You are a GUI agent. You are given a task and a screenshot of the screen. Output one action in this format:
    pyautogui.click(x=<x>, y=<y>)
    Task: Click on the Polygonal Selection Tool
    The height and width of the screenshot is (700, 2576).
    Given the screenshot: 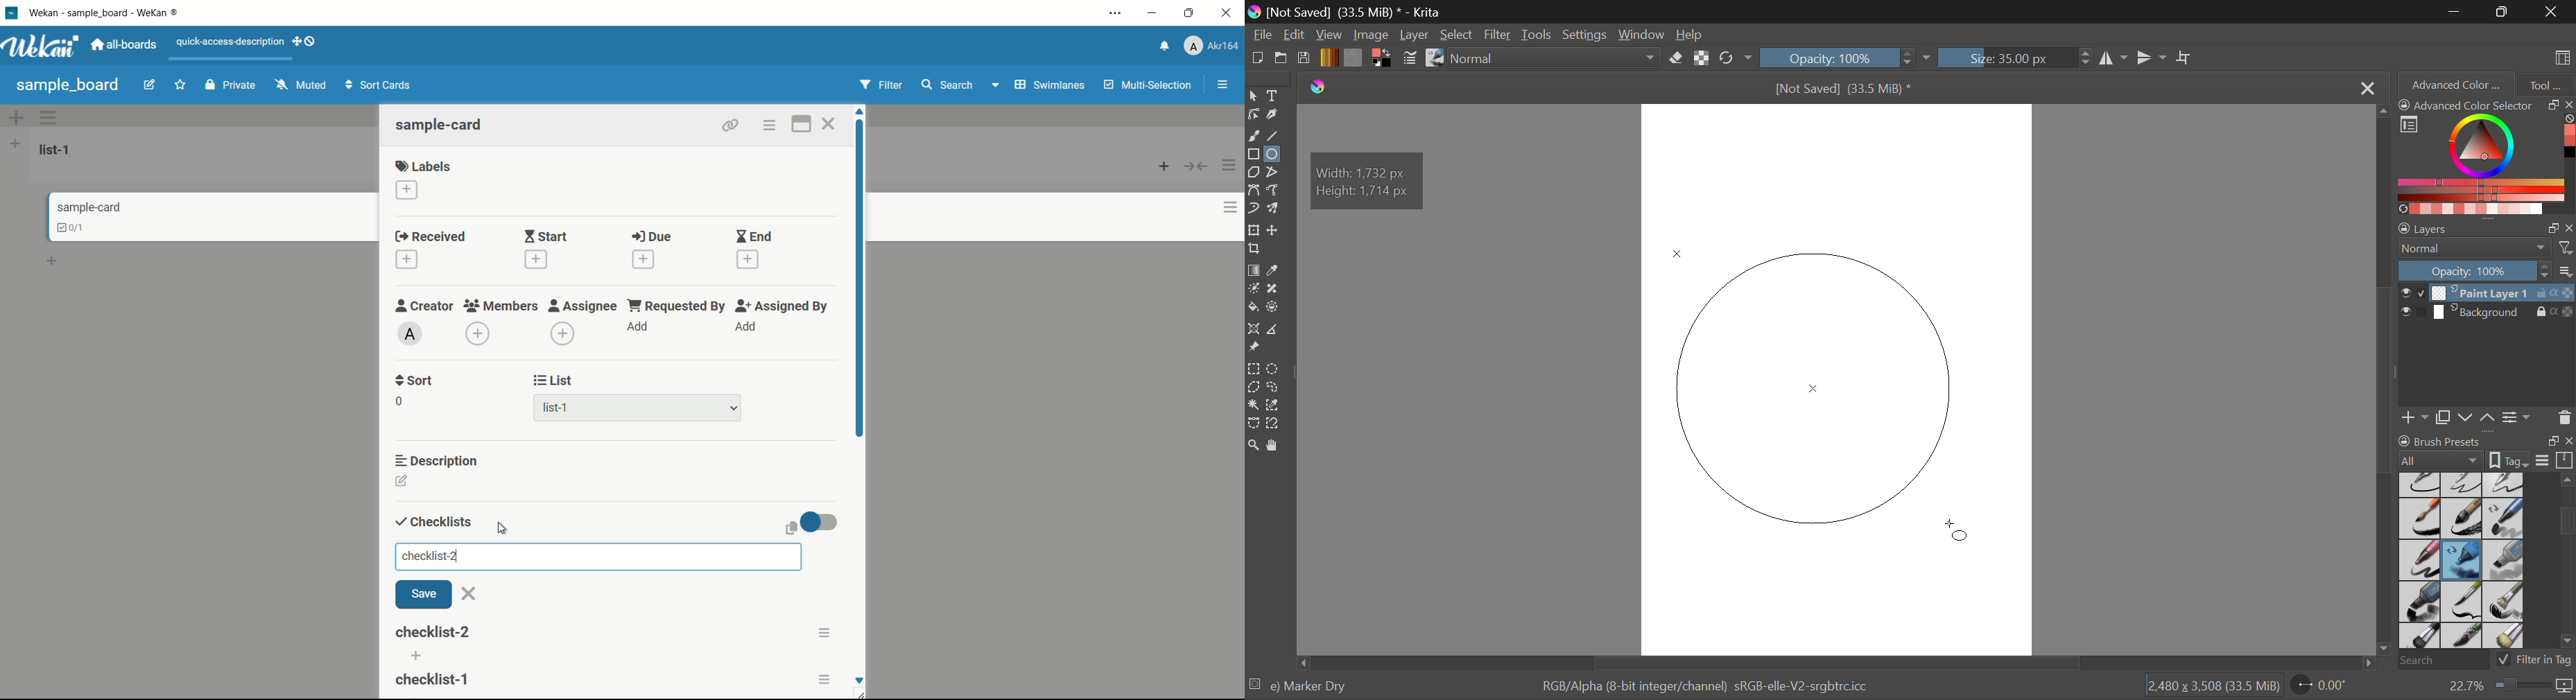 What is the action you would take?
    pyautogui.click(x=1254, y=386)
    